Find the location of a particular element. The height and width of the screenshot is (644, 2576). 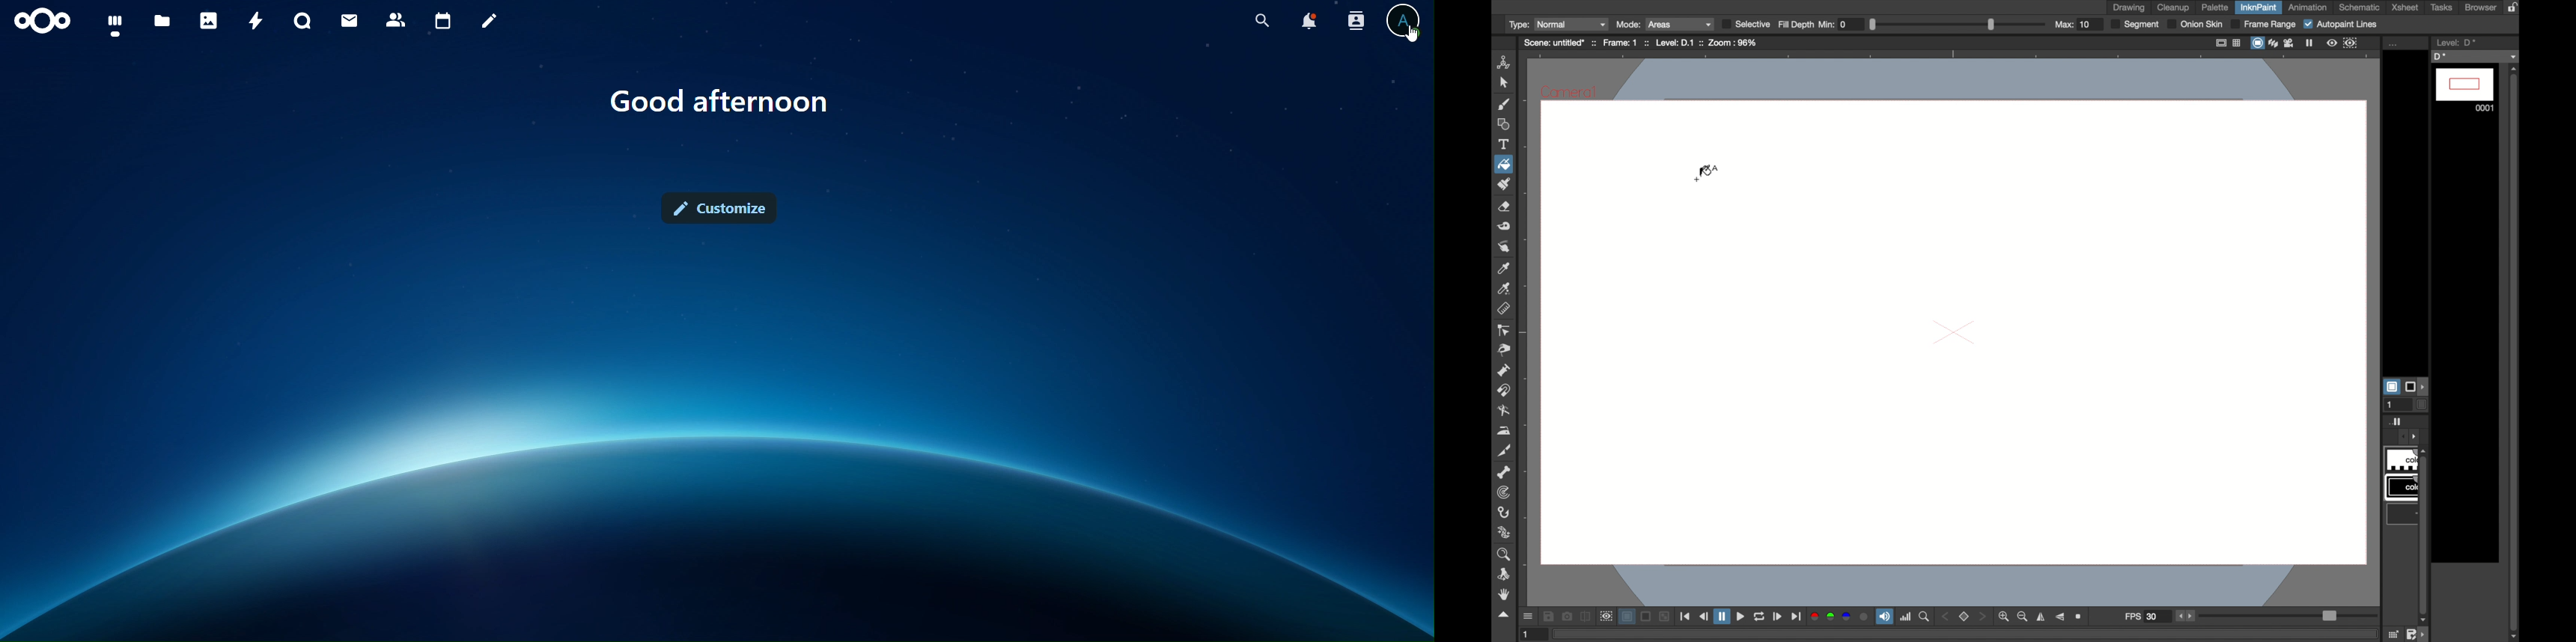

save is located at coordinates (1549, 616).